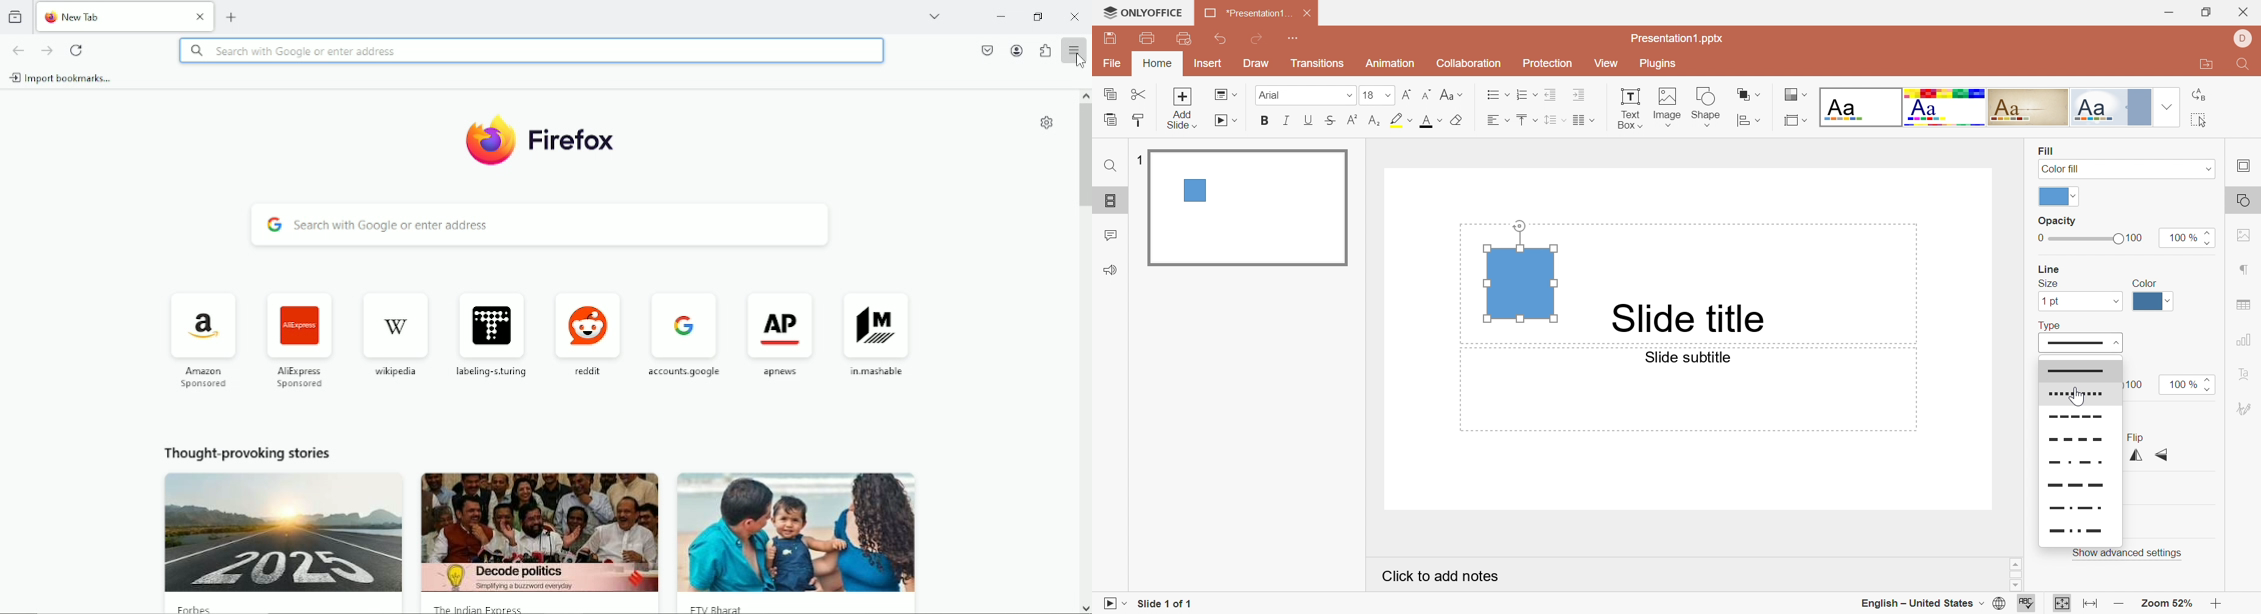 The height and width of the screenshot is (616, 2268). What do you see at coordinates (2079, 530) in the screenshot?
I see `line` at bounding box center [2079, 530].